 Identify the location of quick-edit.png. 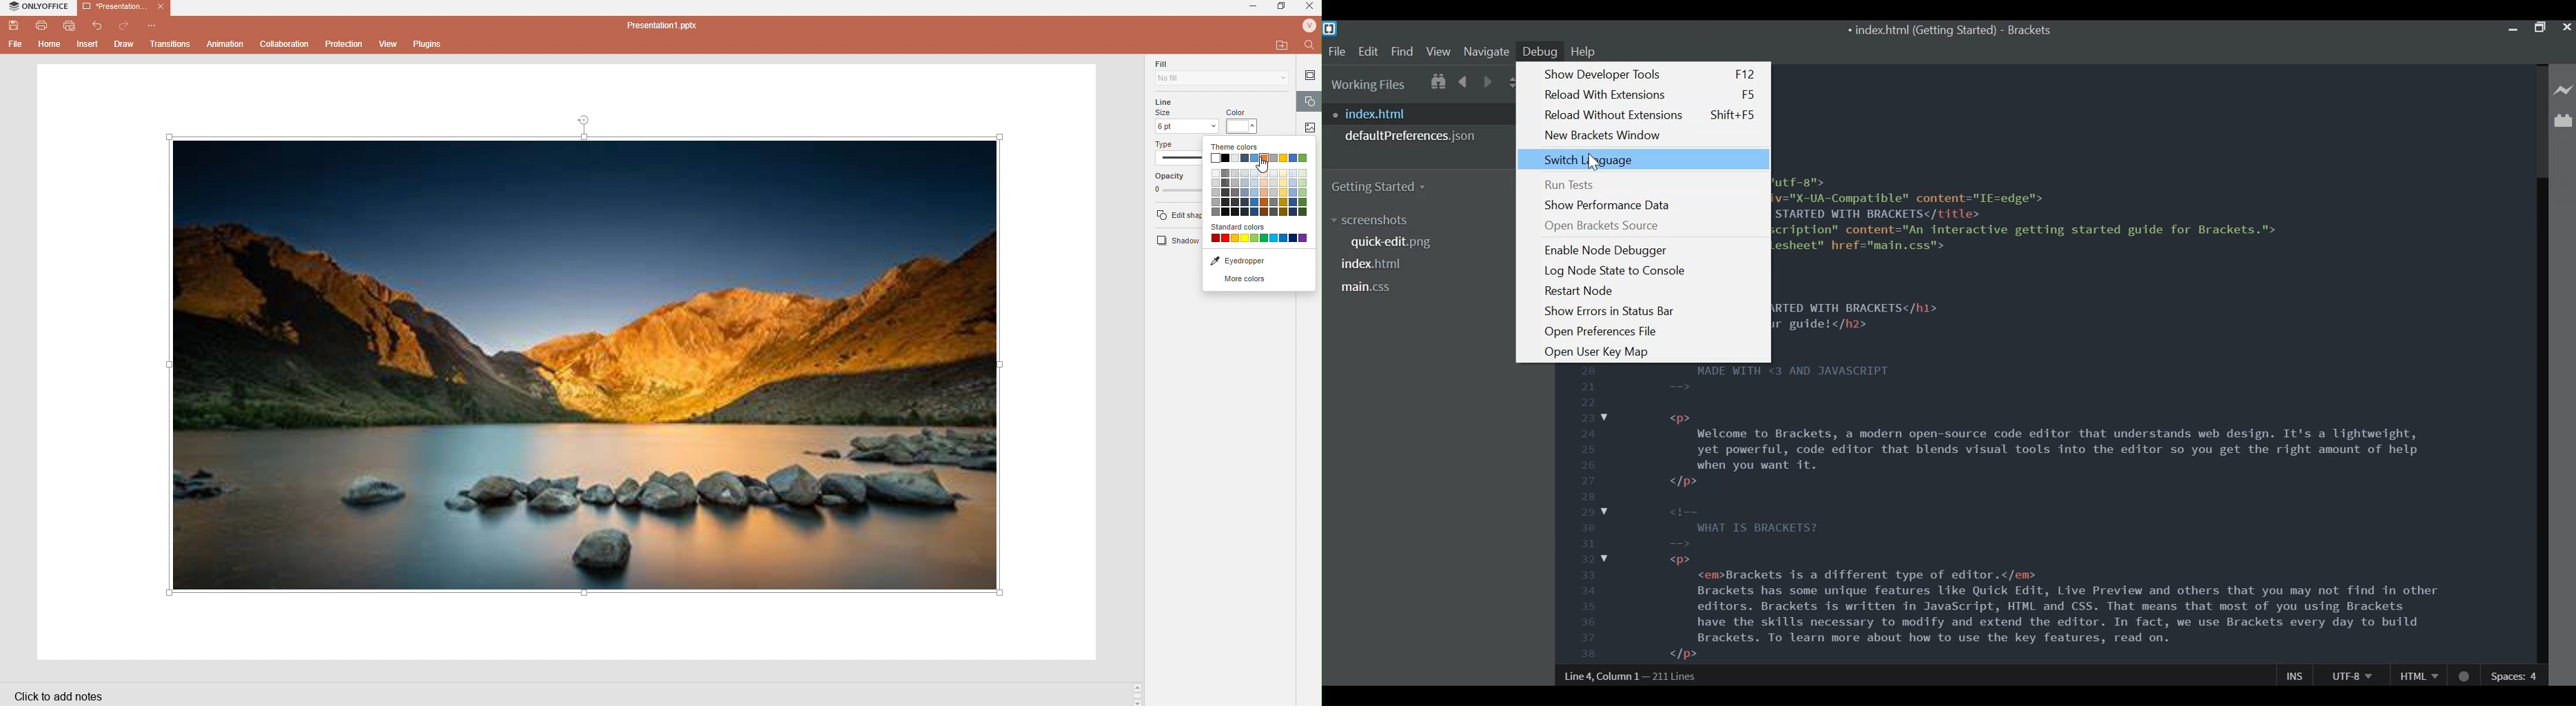
(1397, 244).